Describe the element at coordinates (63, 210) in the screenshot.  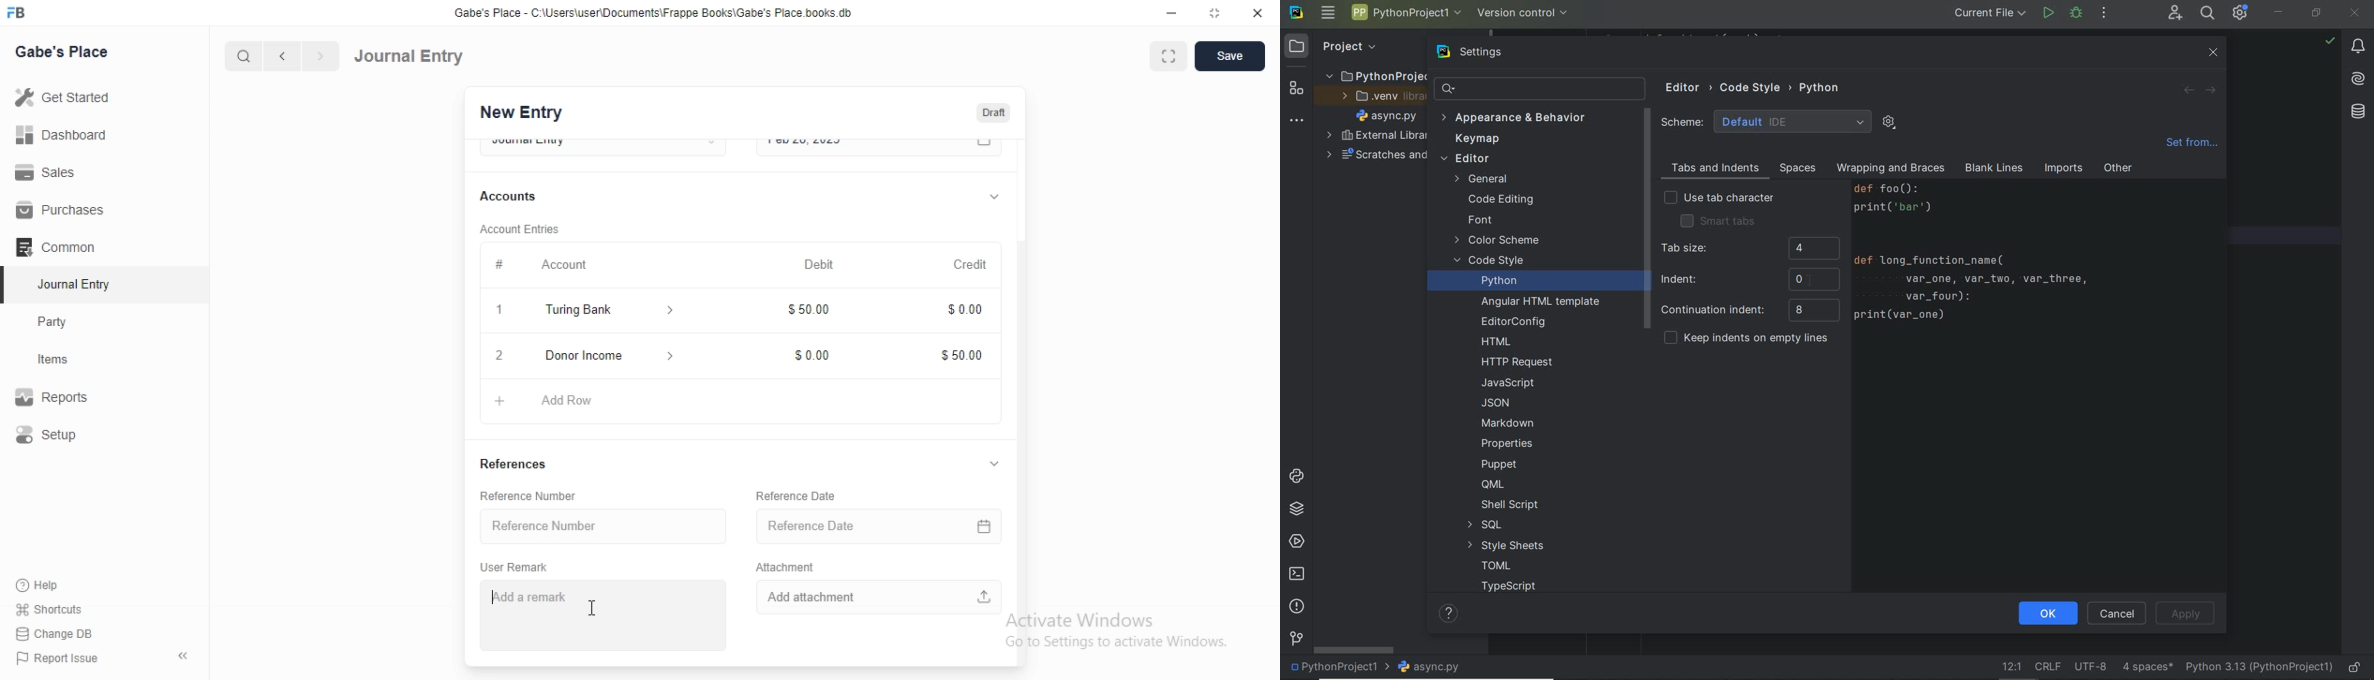
I see `Purchases` at that location.